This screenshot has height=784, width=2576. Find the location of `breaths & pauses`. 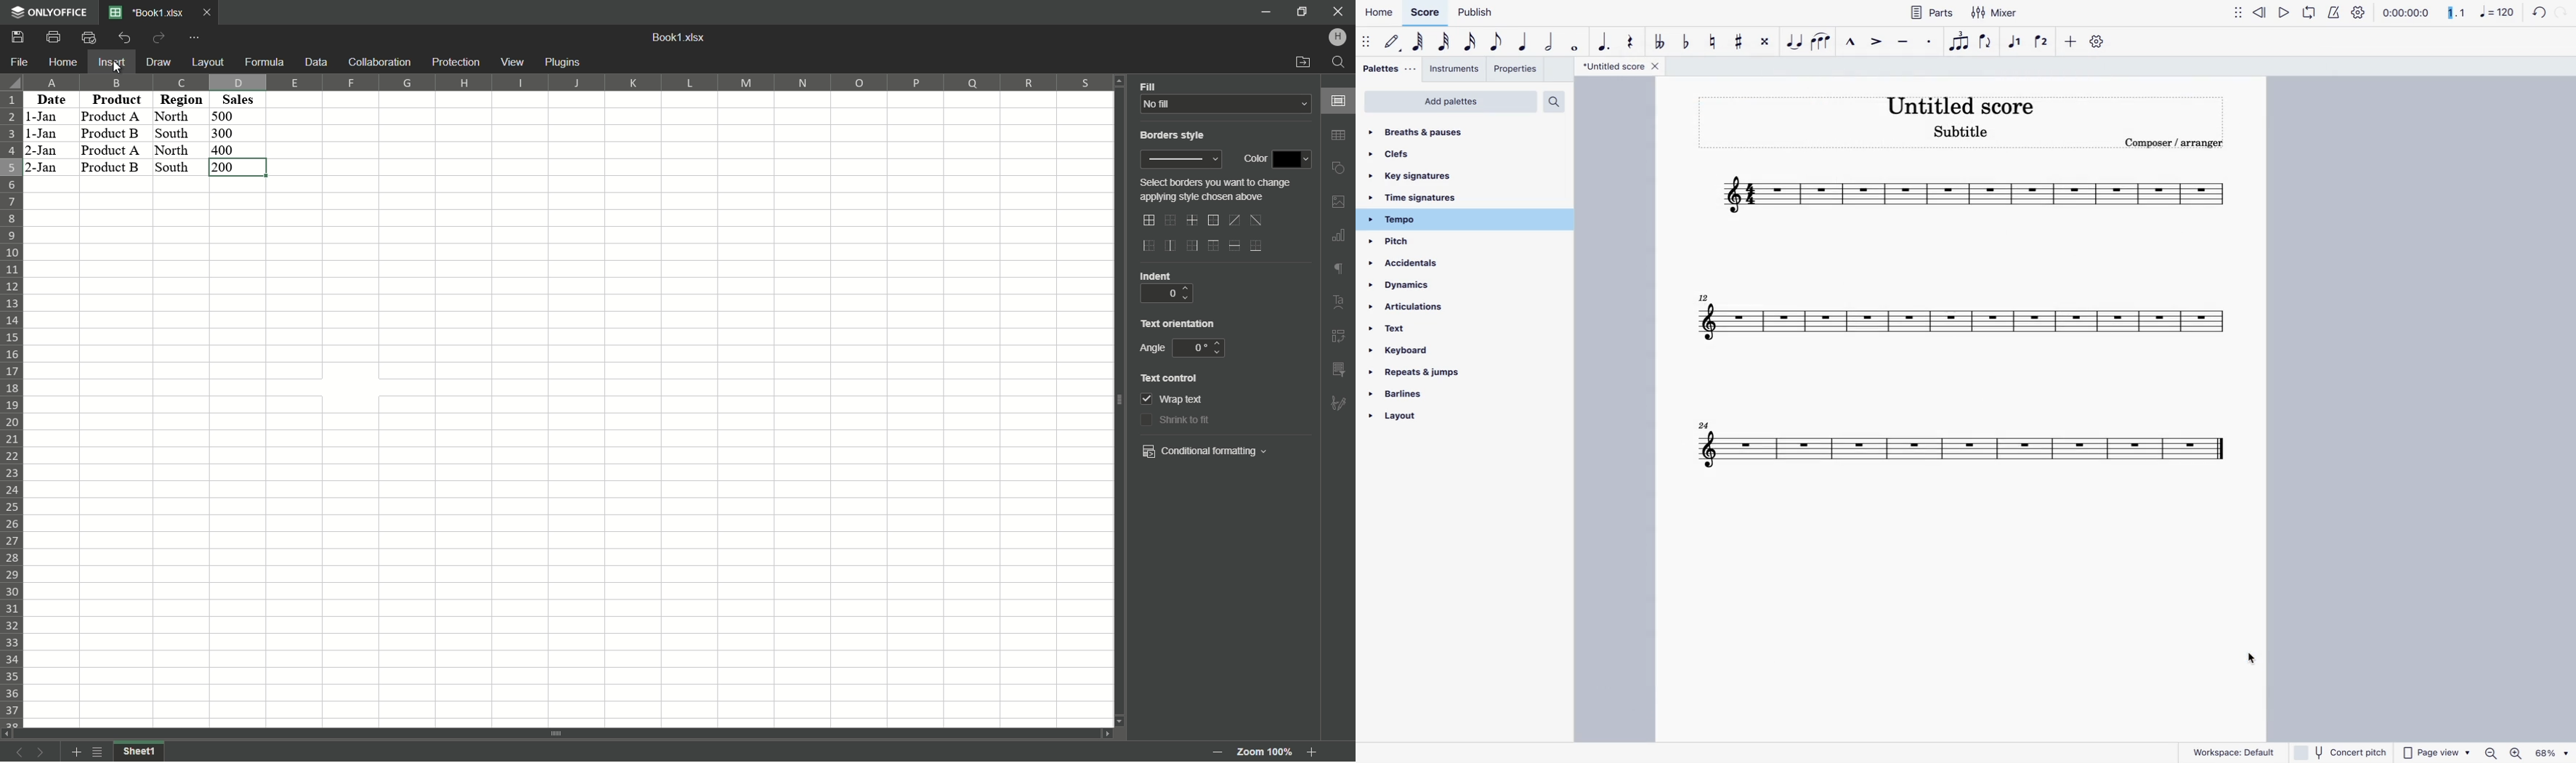

breaths & pauses is located at coordinates (1428, 129).